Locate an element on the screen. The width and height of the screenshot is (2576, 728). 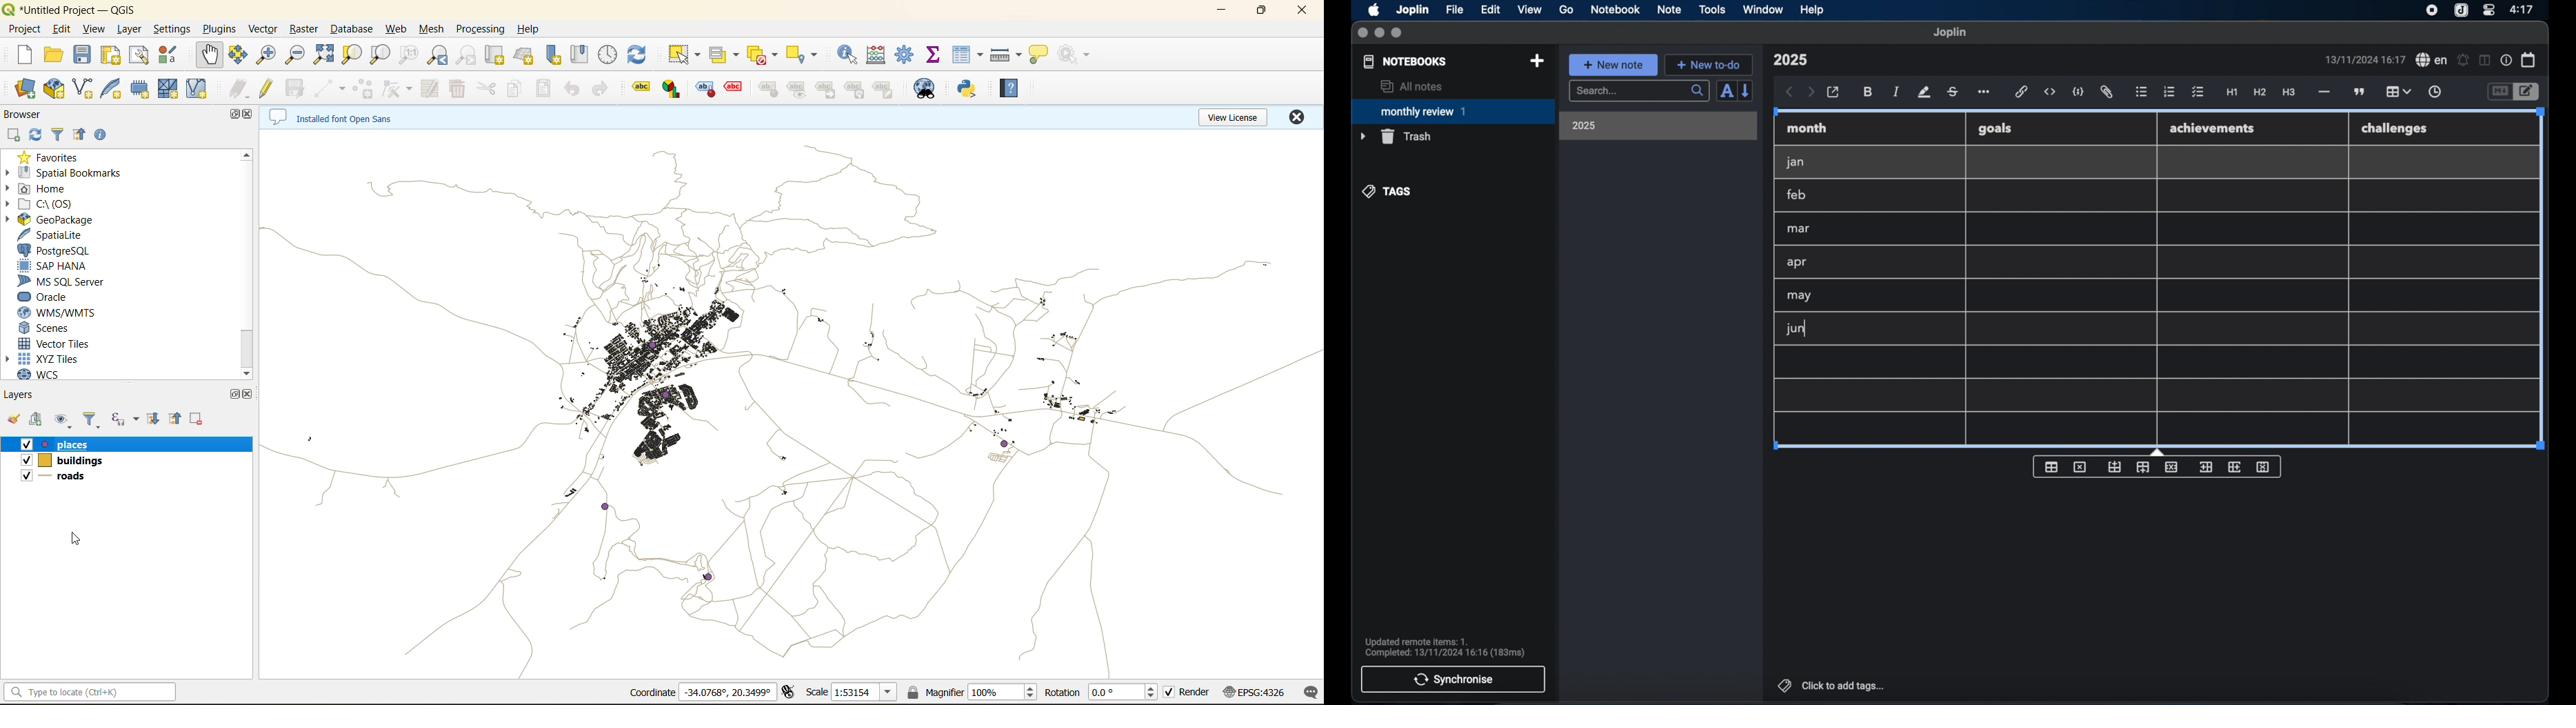
note properties is located at coordinates (2507, 61).